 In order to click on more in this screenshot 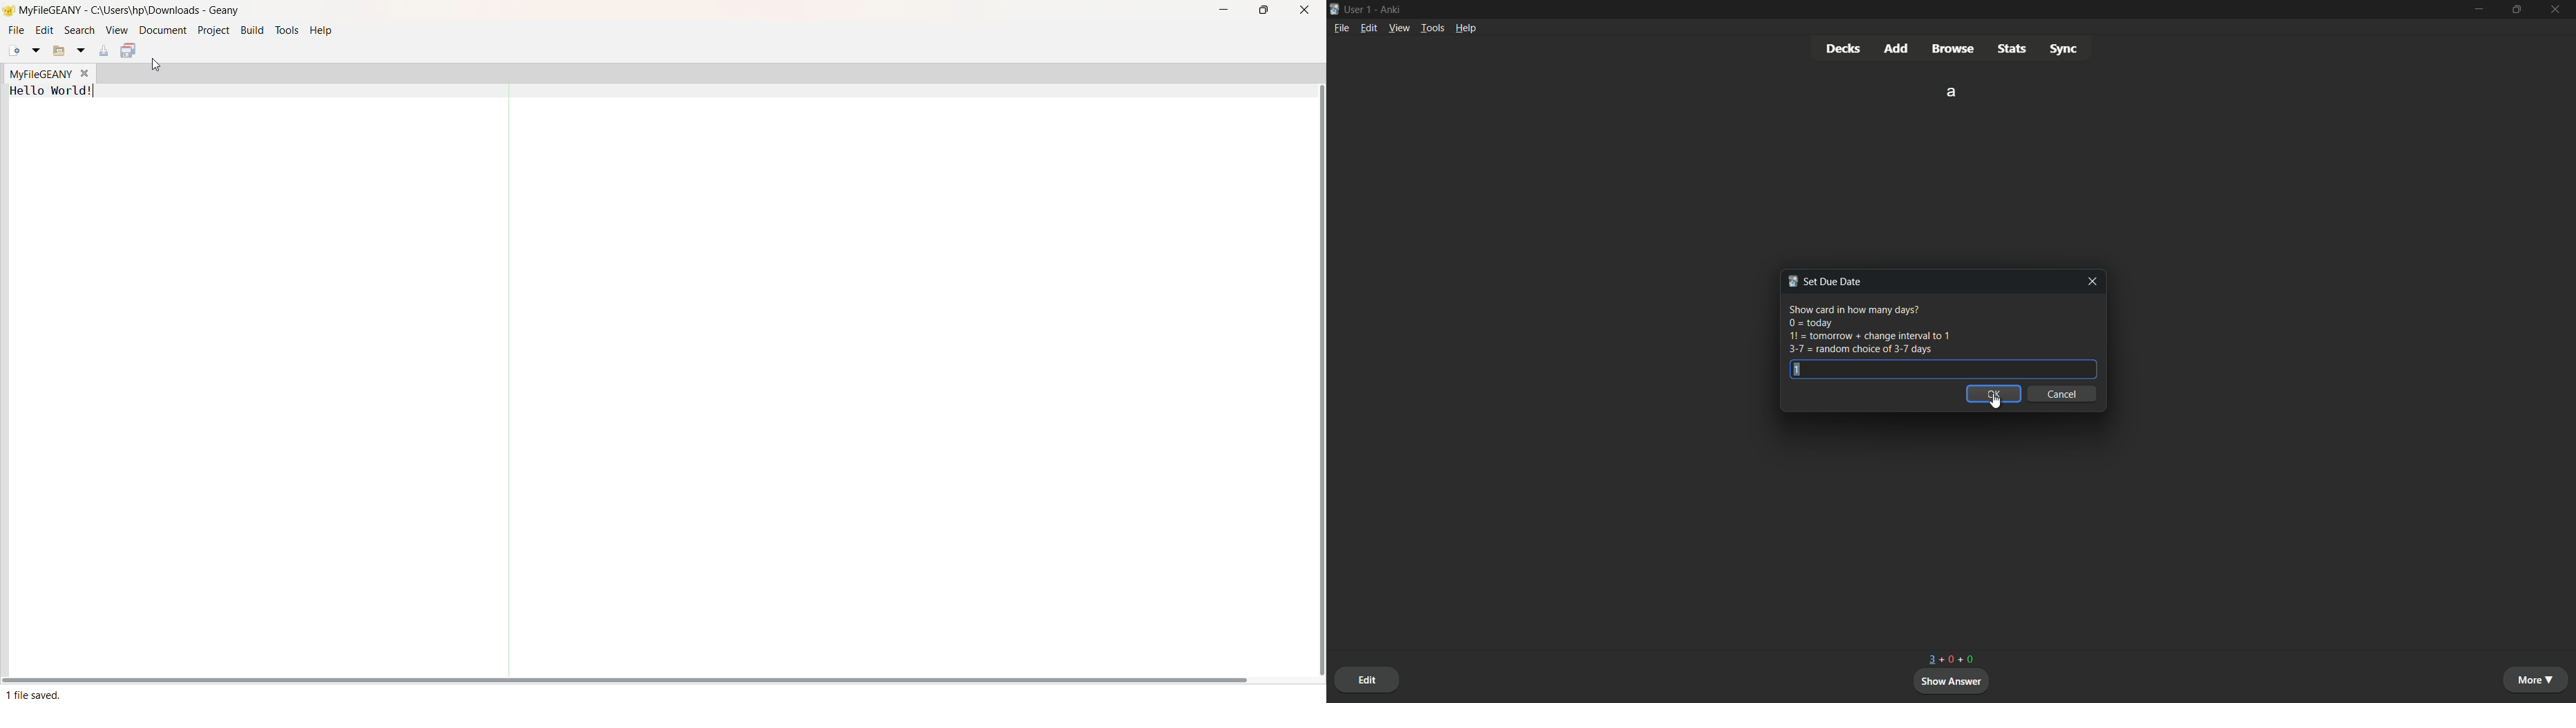, I will do `click(2538, 680)`.